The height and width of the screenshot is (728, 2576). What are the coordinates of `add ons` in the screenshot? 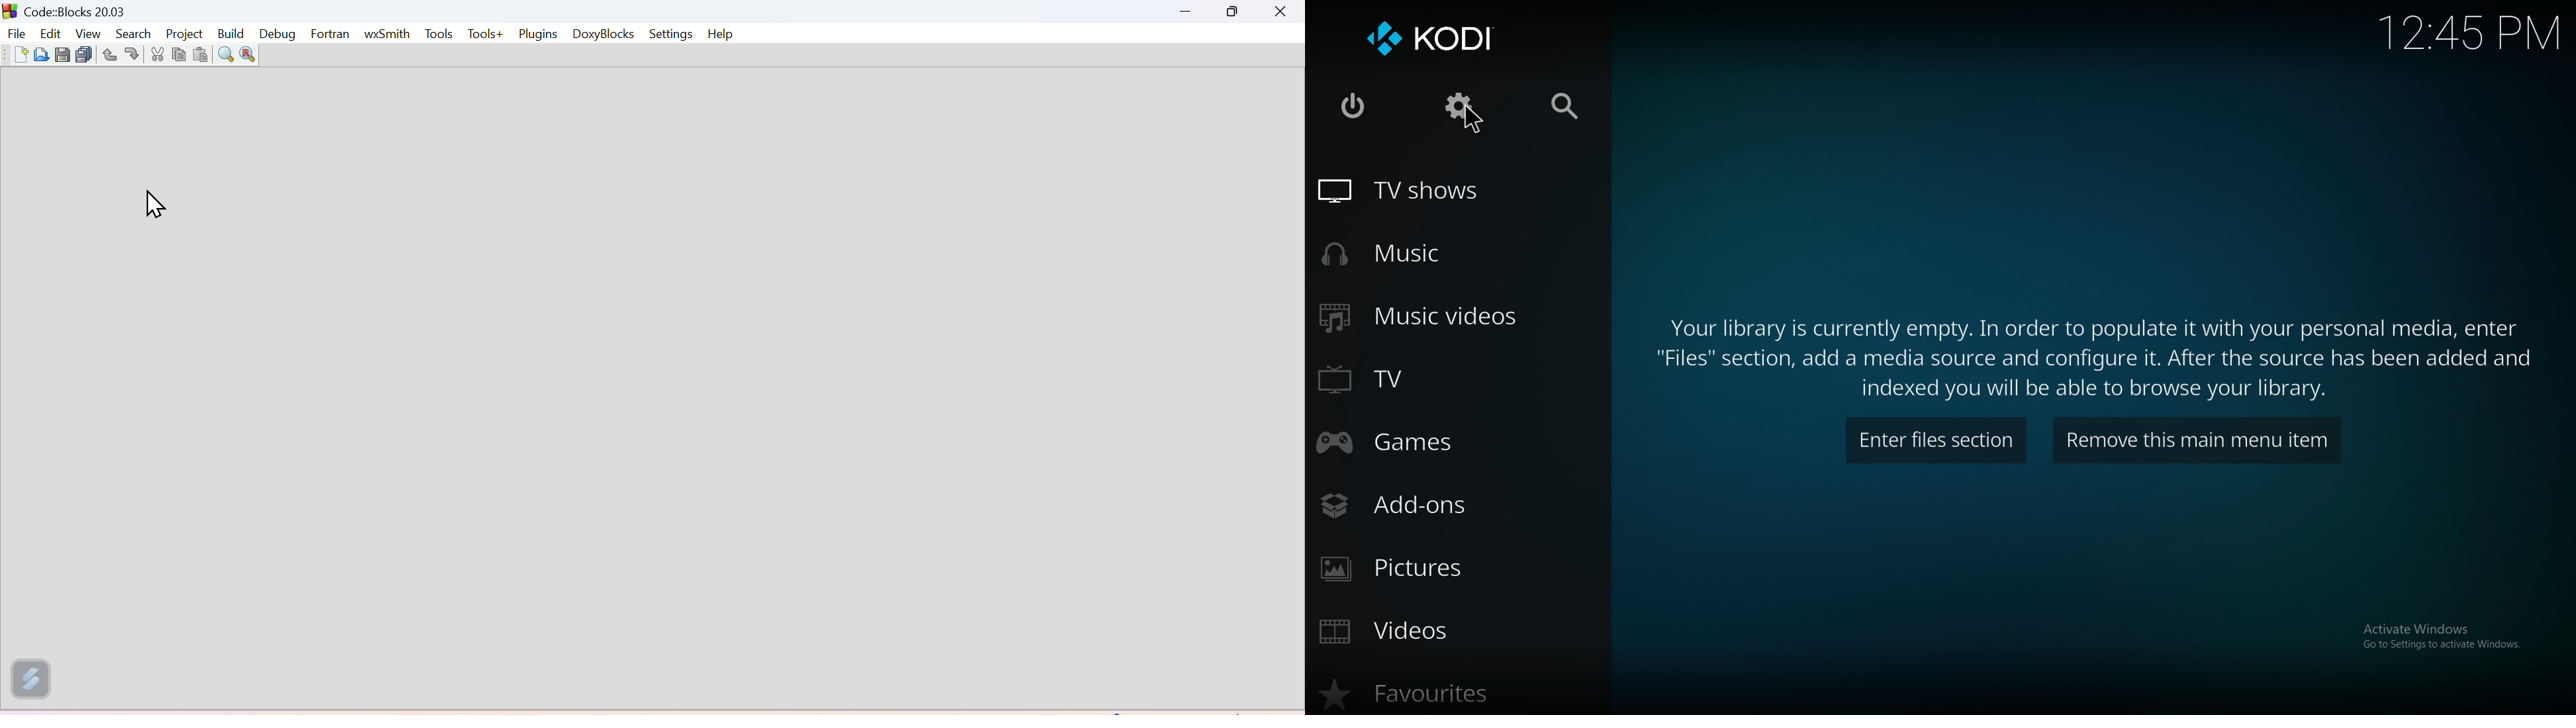 It's located at (1406, 504).